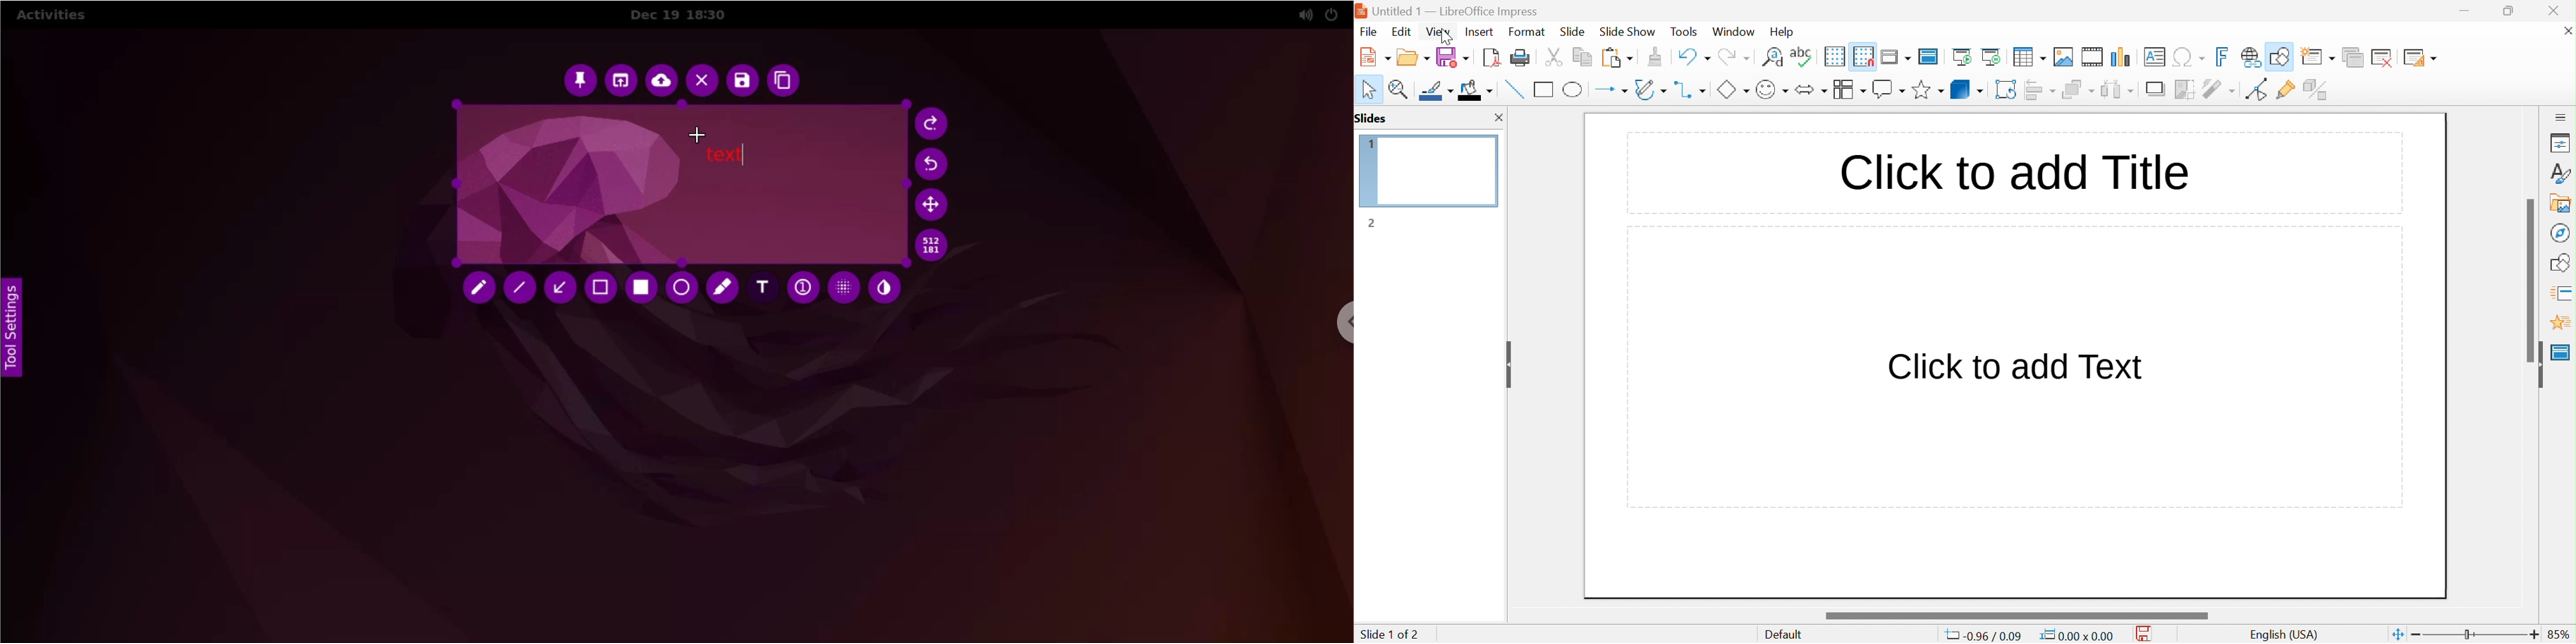  What do you see at coordinates (2467, 11) in the screenshot?
I see `minimize` at bounding box center [2467, 11].